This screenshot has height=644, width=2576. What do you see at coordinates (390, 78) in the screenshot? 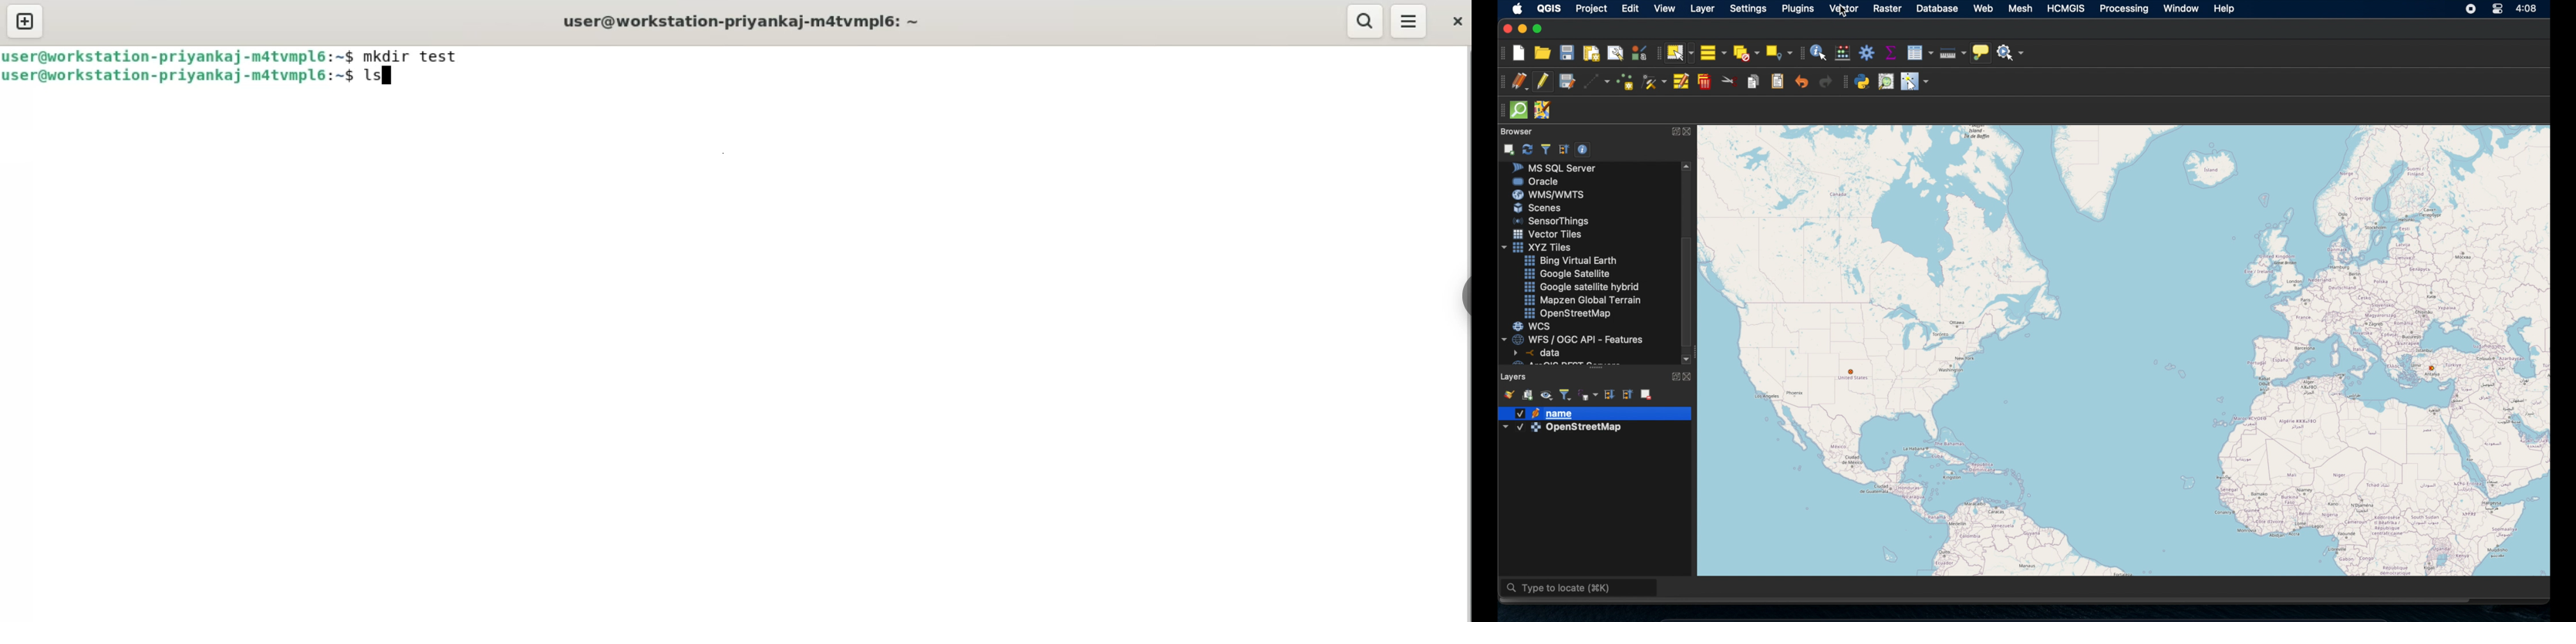
I see `cursor` at bounding box center [390, 78].